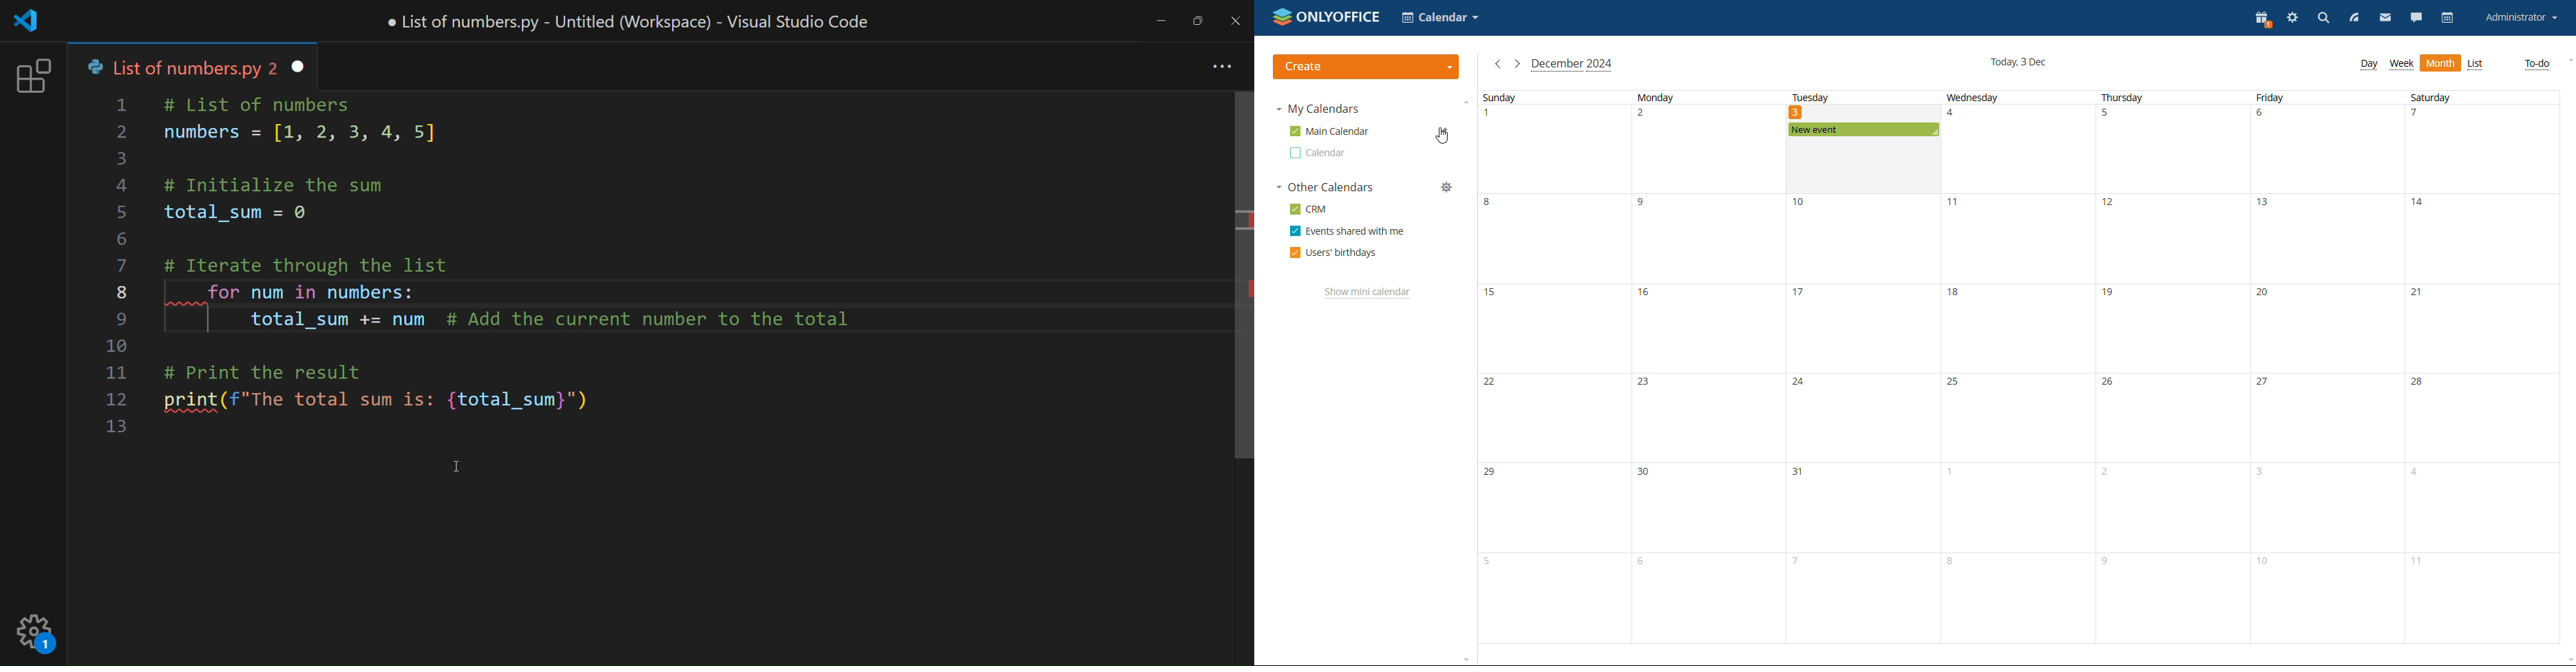  Describe the element at coordinates (36, 637) in the screenshot. I see `setting` at that location.